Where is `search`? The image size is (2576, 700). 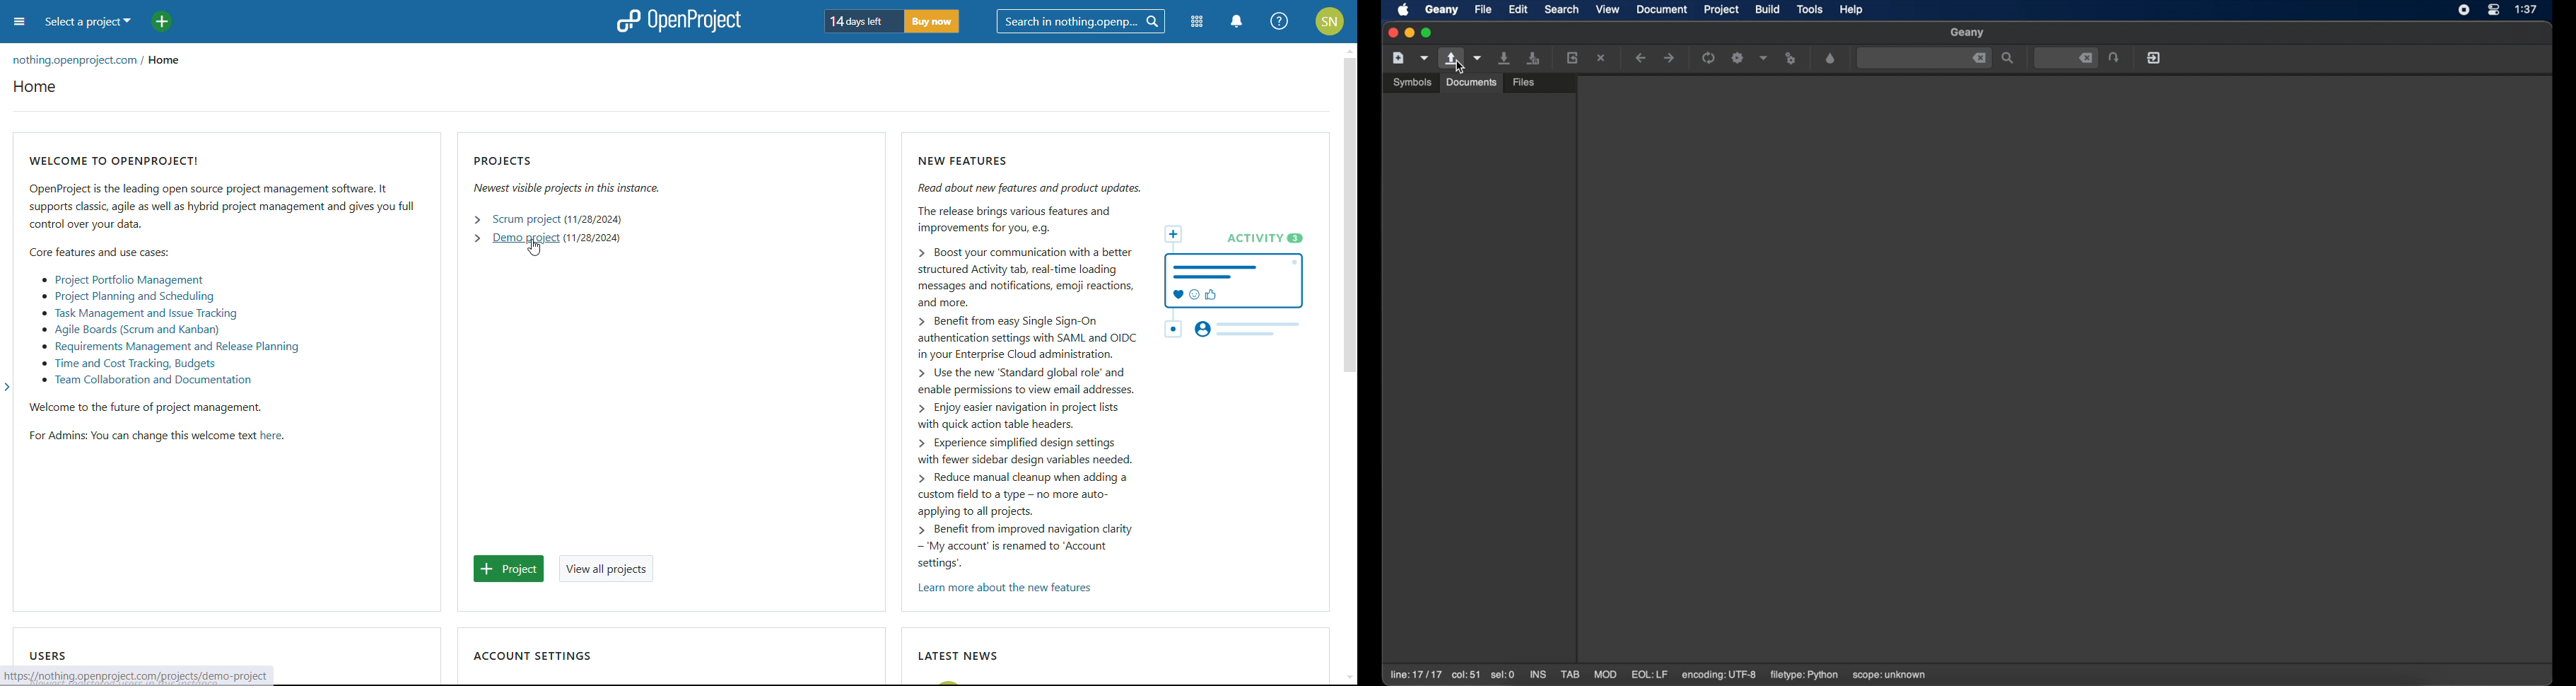 search is located at coordinates (1562, 10).